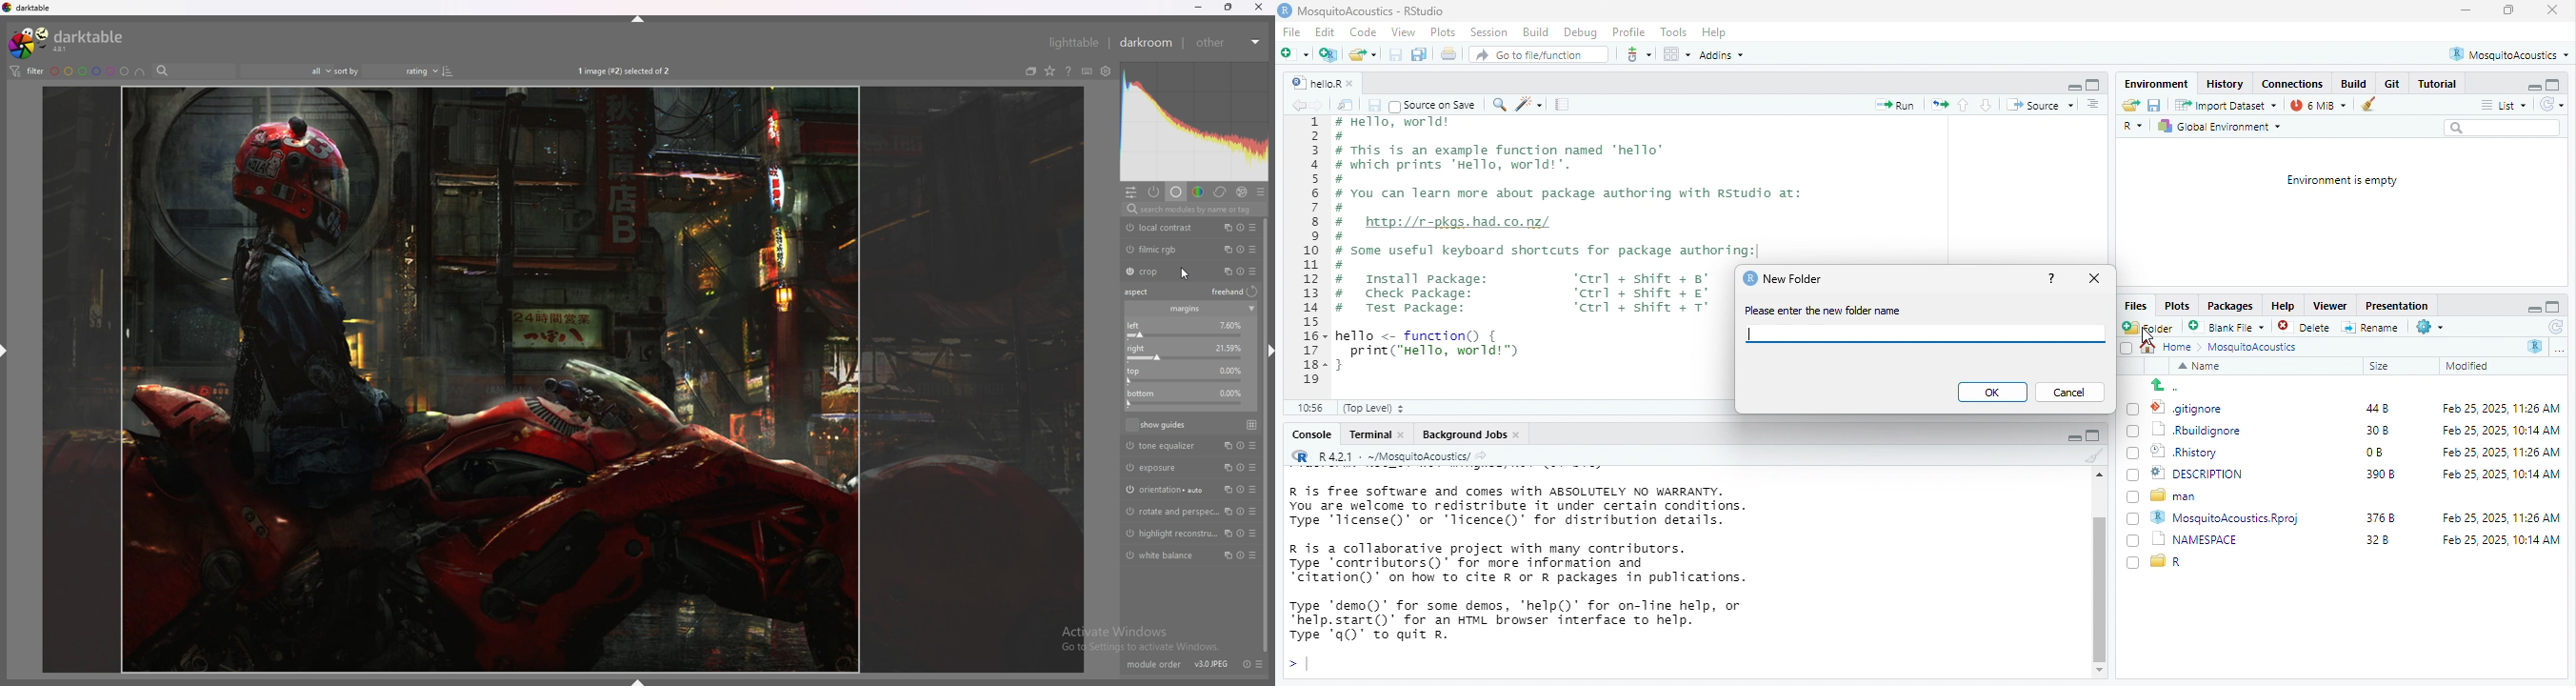 This screenshot has height=700, width=2576. Describe the element at coordinates (1154, 657) in the screenshot. I see `module order` at that location.